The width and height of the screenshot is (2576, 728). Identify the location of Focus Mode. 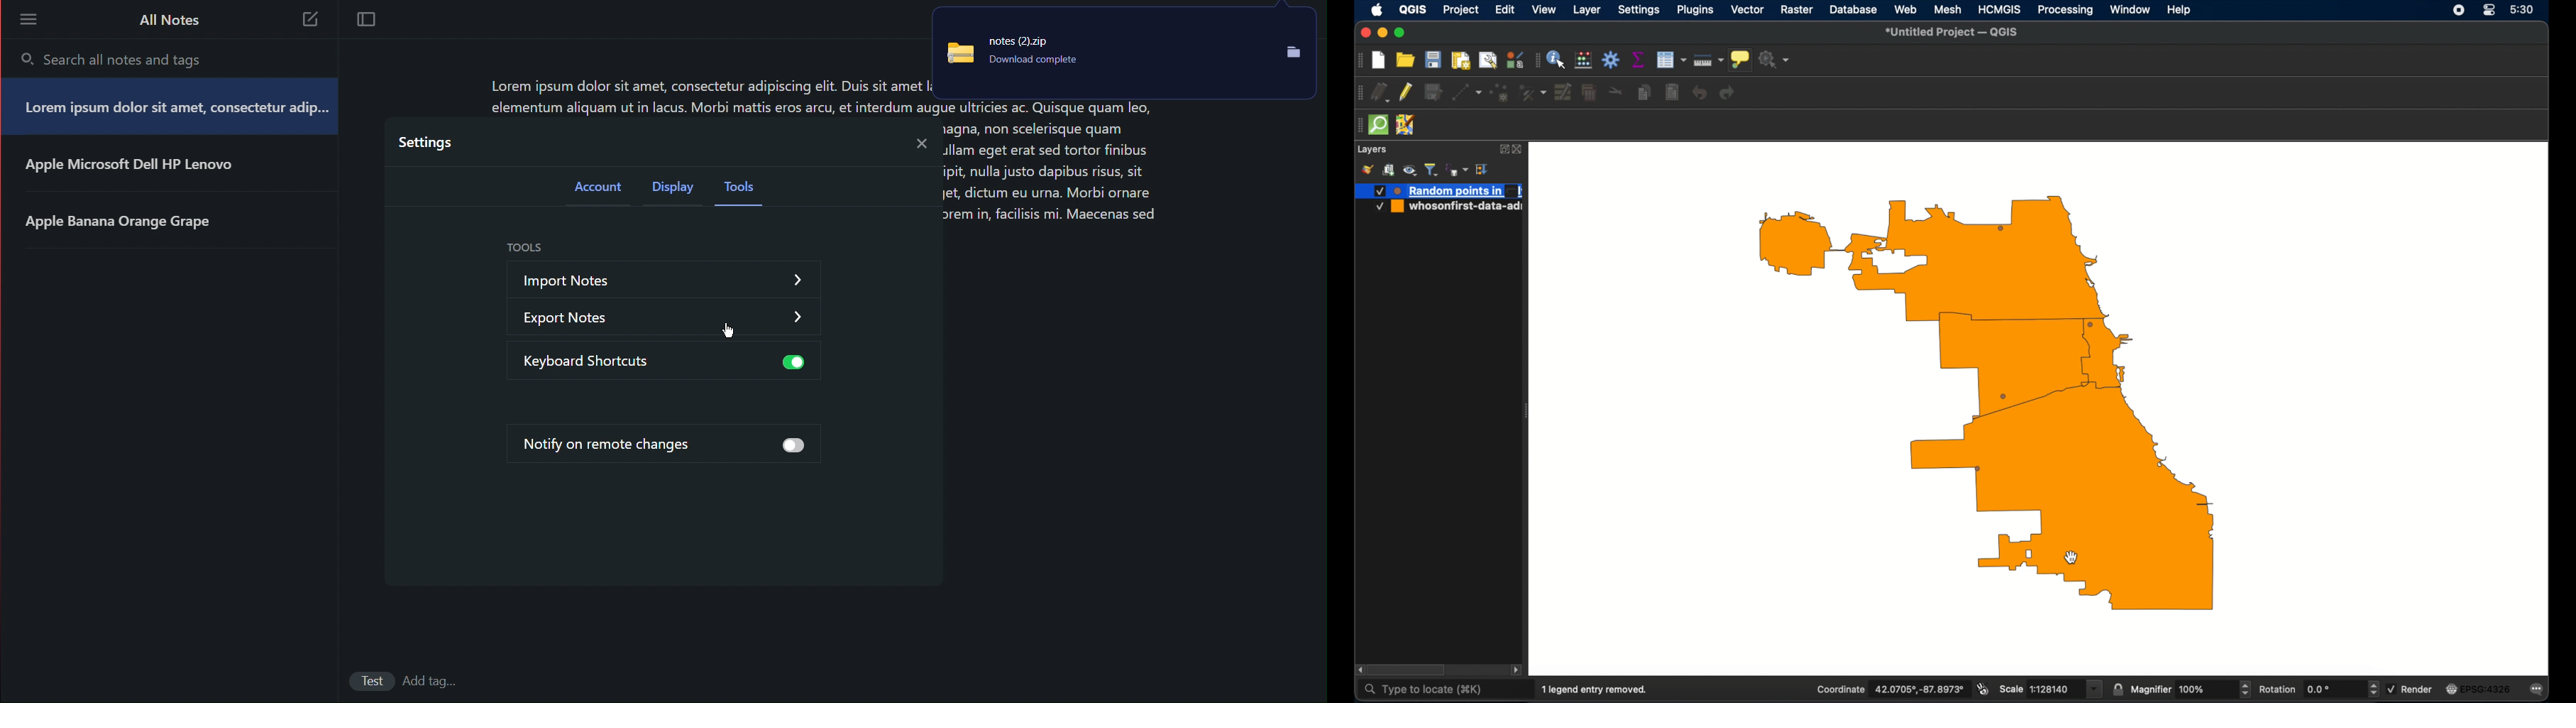
(368, 21).